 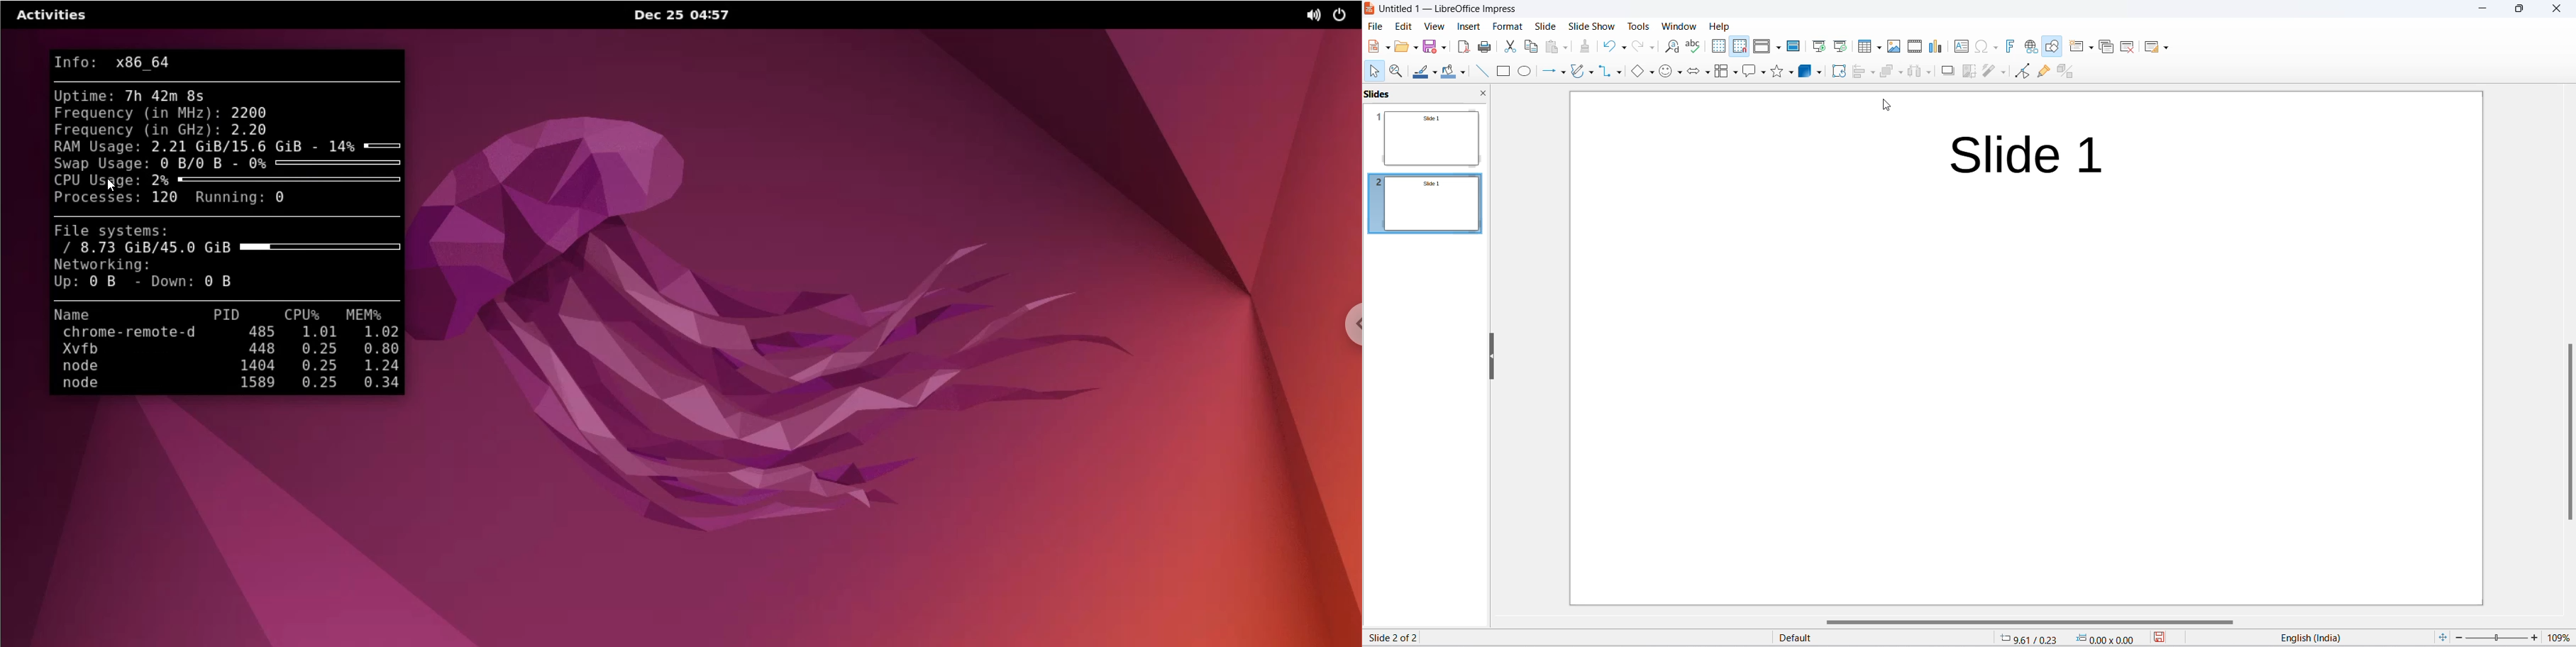 What do you see at coordinates (1940, 47) in the screenshot?
I see `insert chart` at bounding box center [1940, 47].